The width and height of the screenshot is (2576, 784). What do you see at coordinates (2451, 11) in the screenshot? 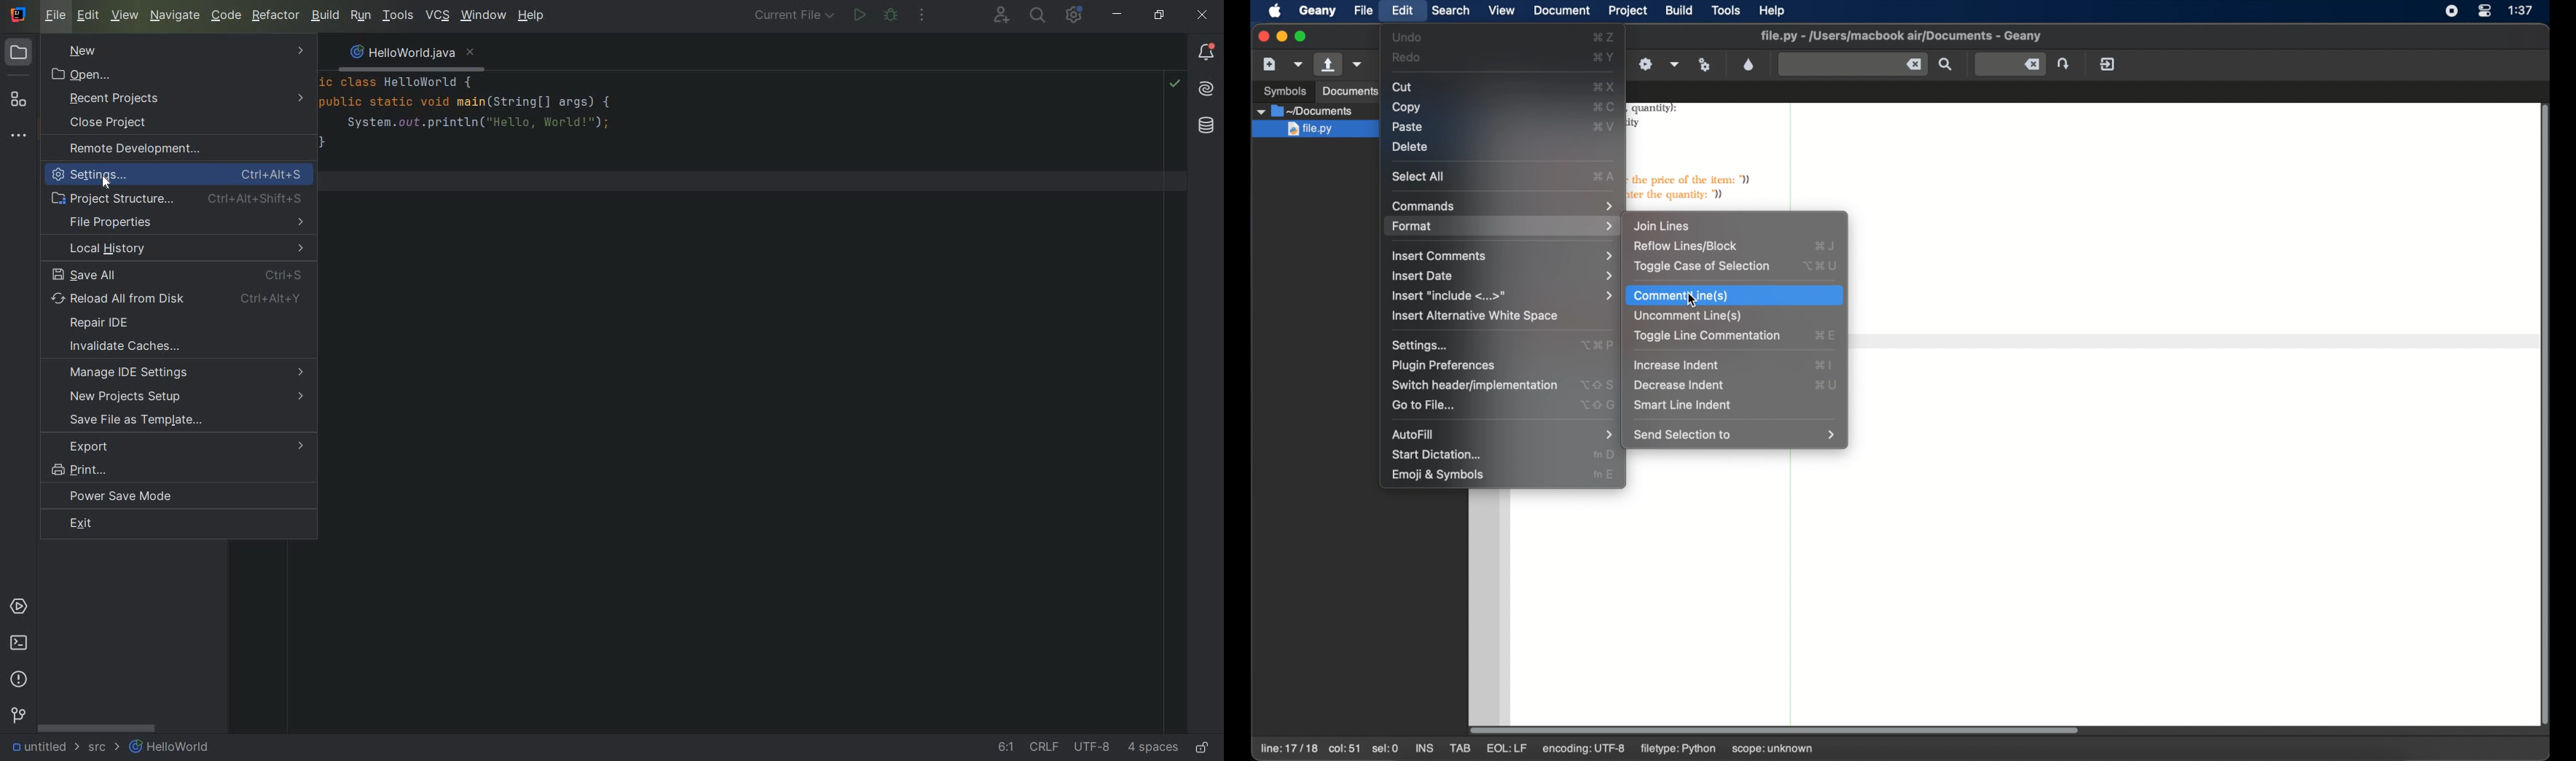
I see `screen recorder icons` at bounding box center [2451, 11].